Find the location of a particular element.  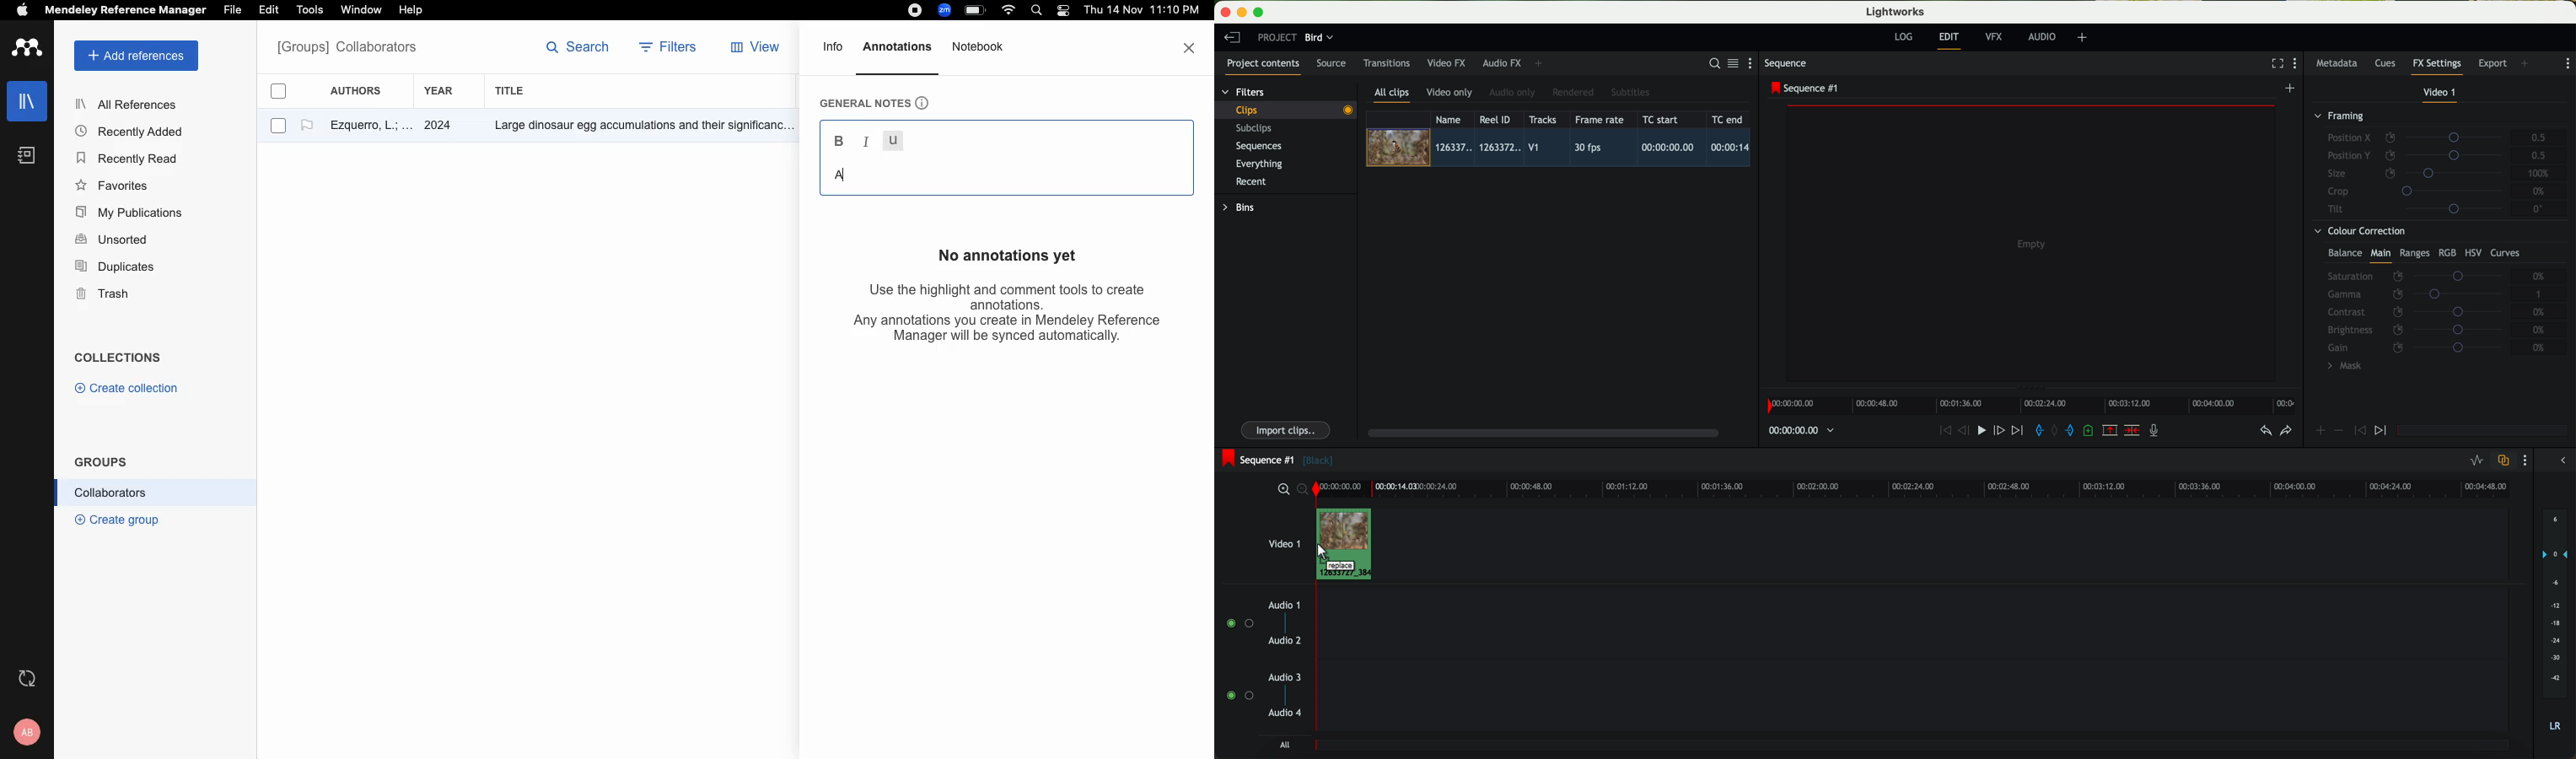

edit is located at coordinates (1950, 40).